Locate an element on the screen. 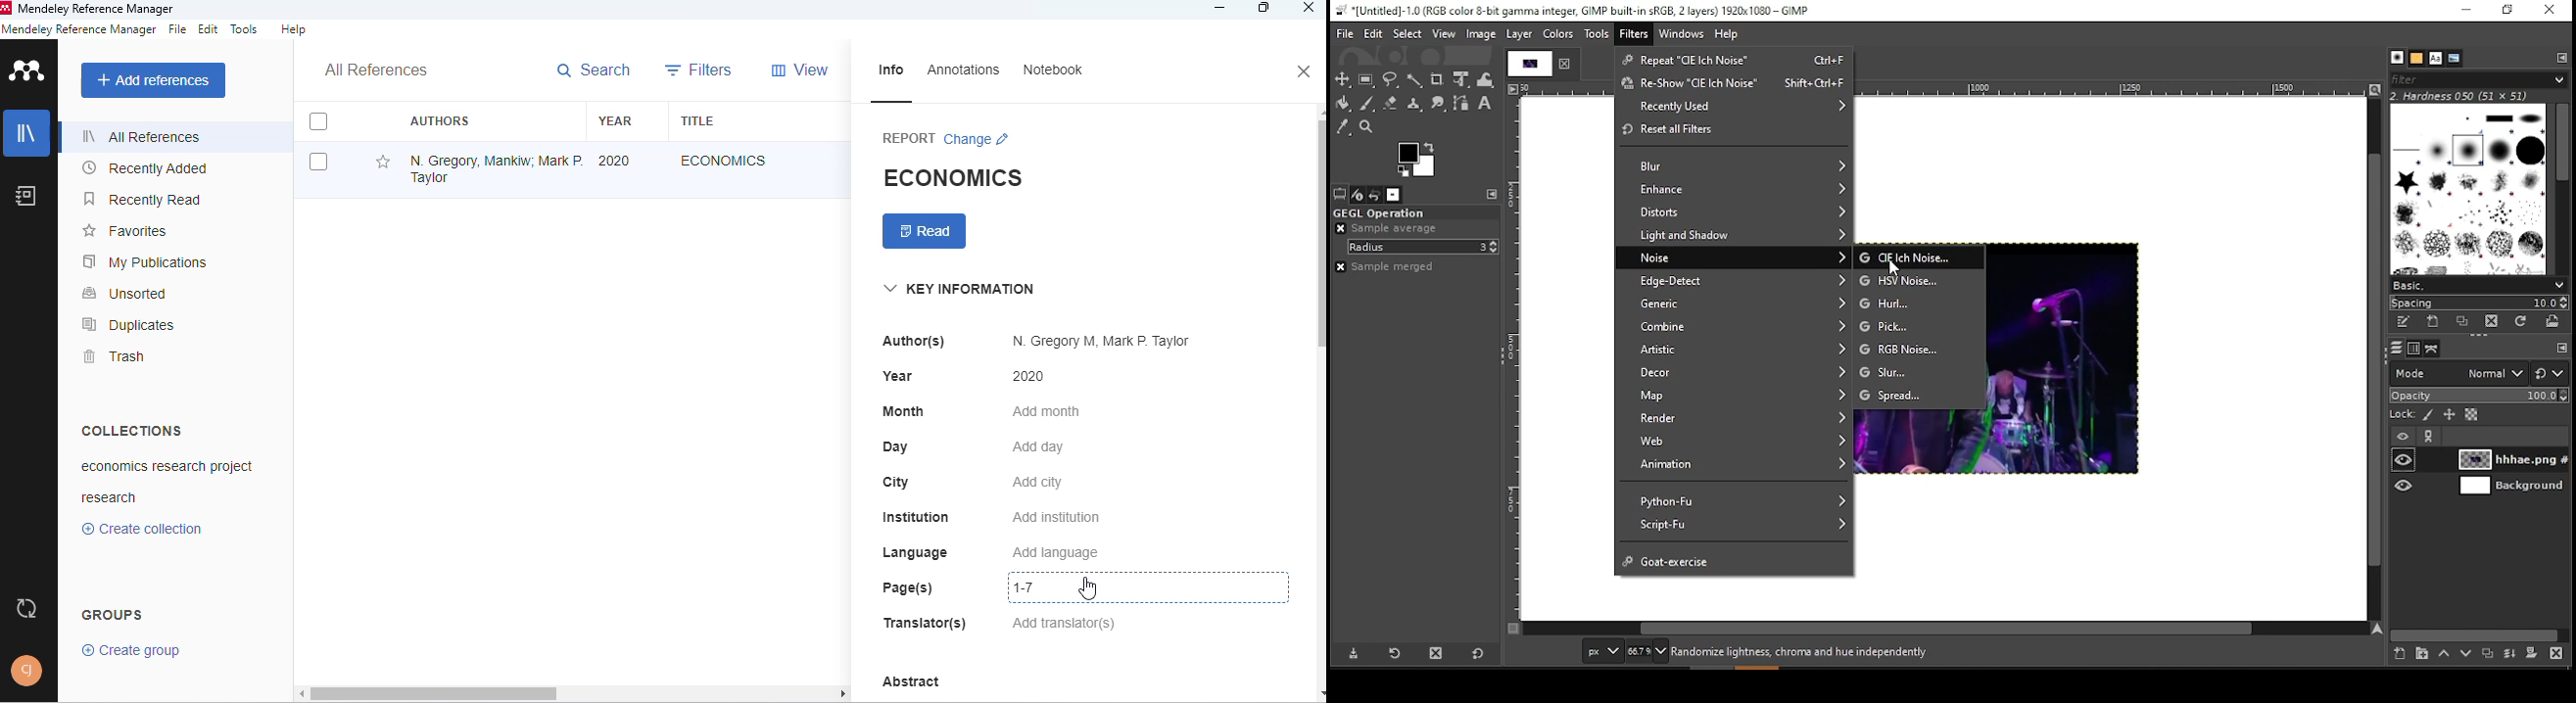 Image resolution: width=2576 pixels, height=728 pixels. rgb noise is located at coordinates (1920, 349).